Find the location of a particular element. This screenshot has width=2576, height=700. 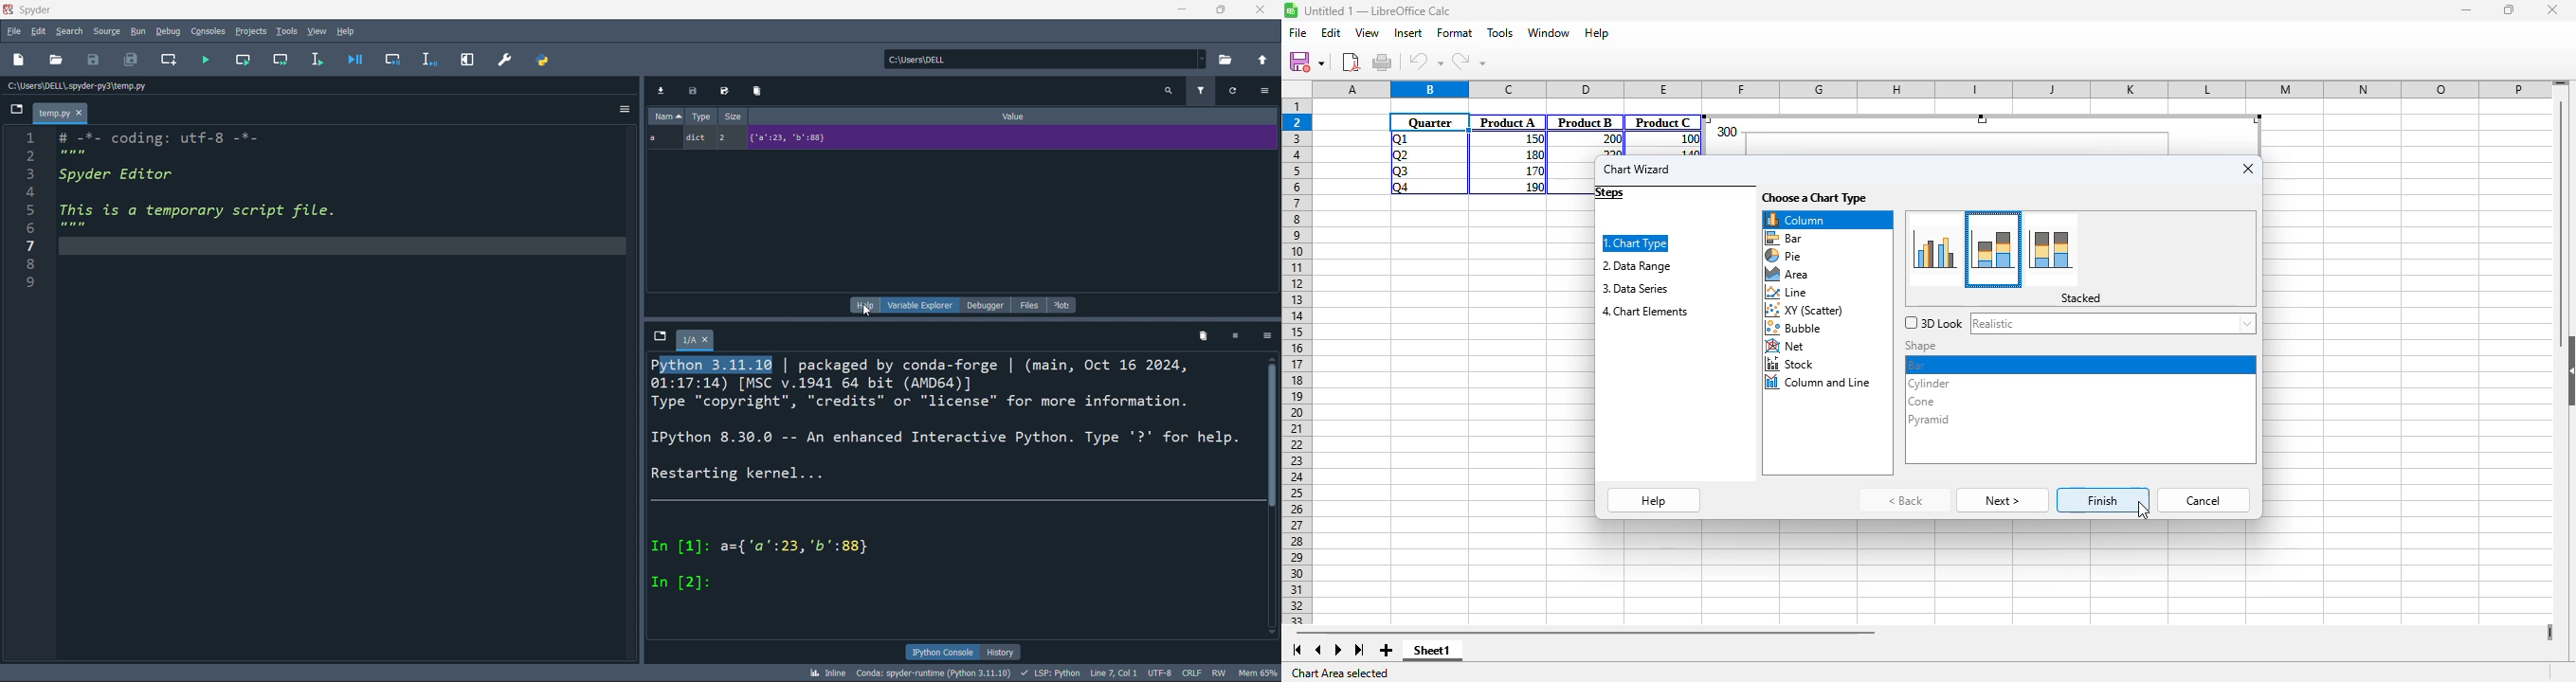

4. chart elements is located at coordinates (1645, 312).